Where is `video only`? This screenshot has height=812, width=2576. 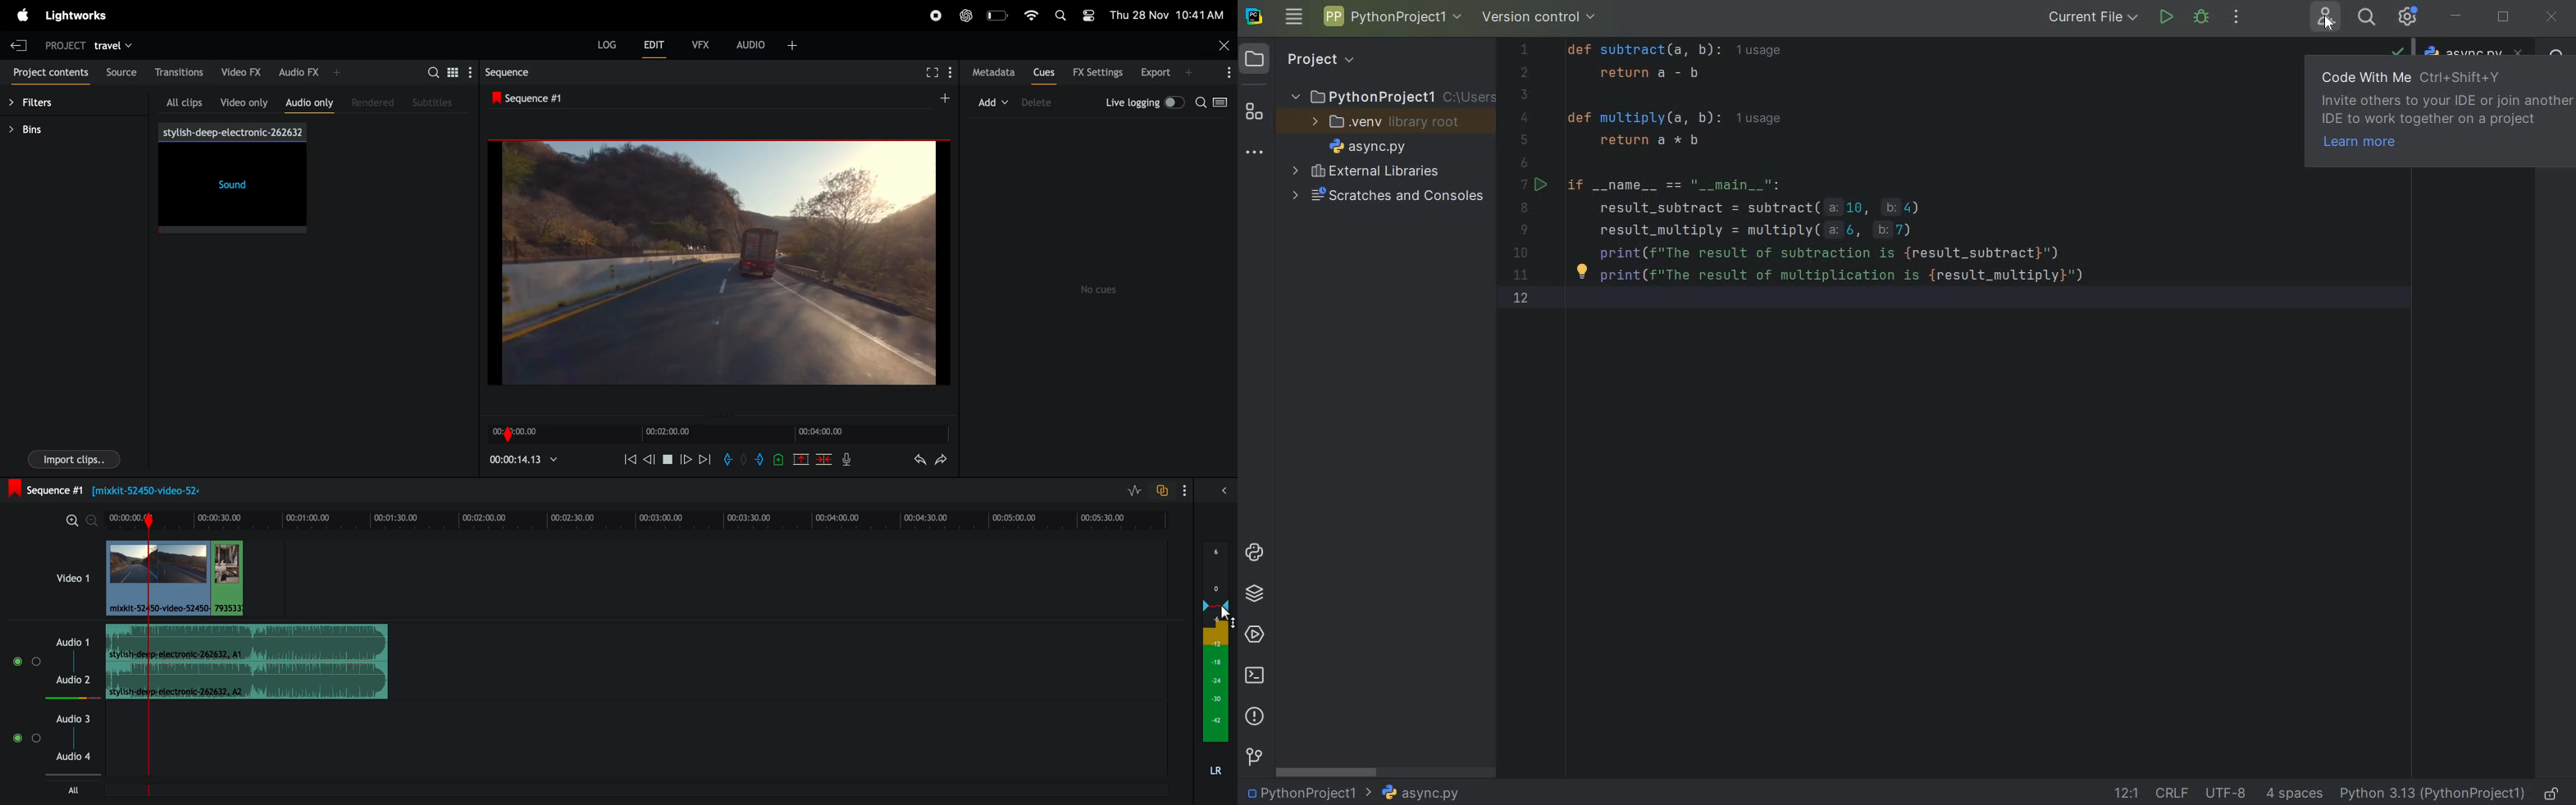 video only is located at coordinates (240, 100).